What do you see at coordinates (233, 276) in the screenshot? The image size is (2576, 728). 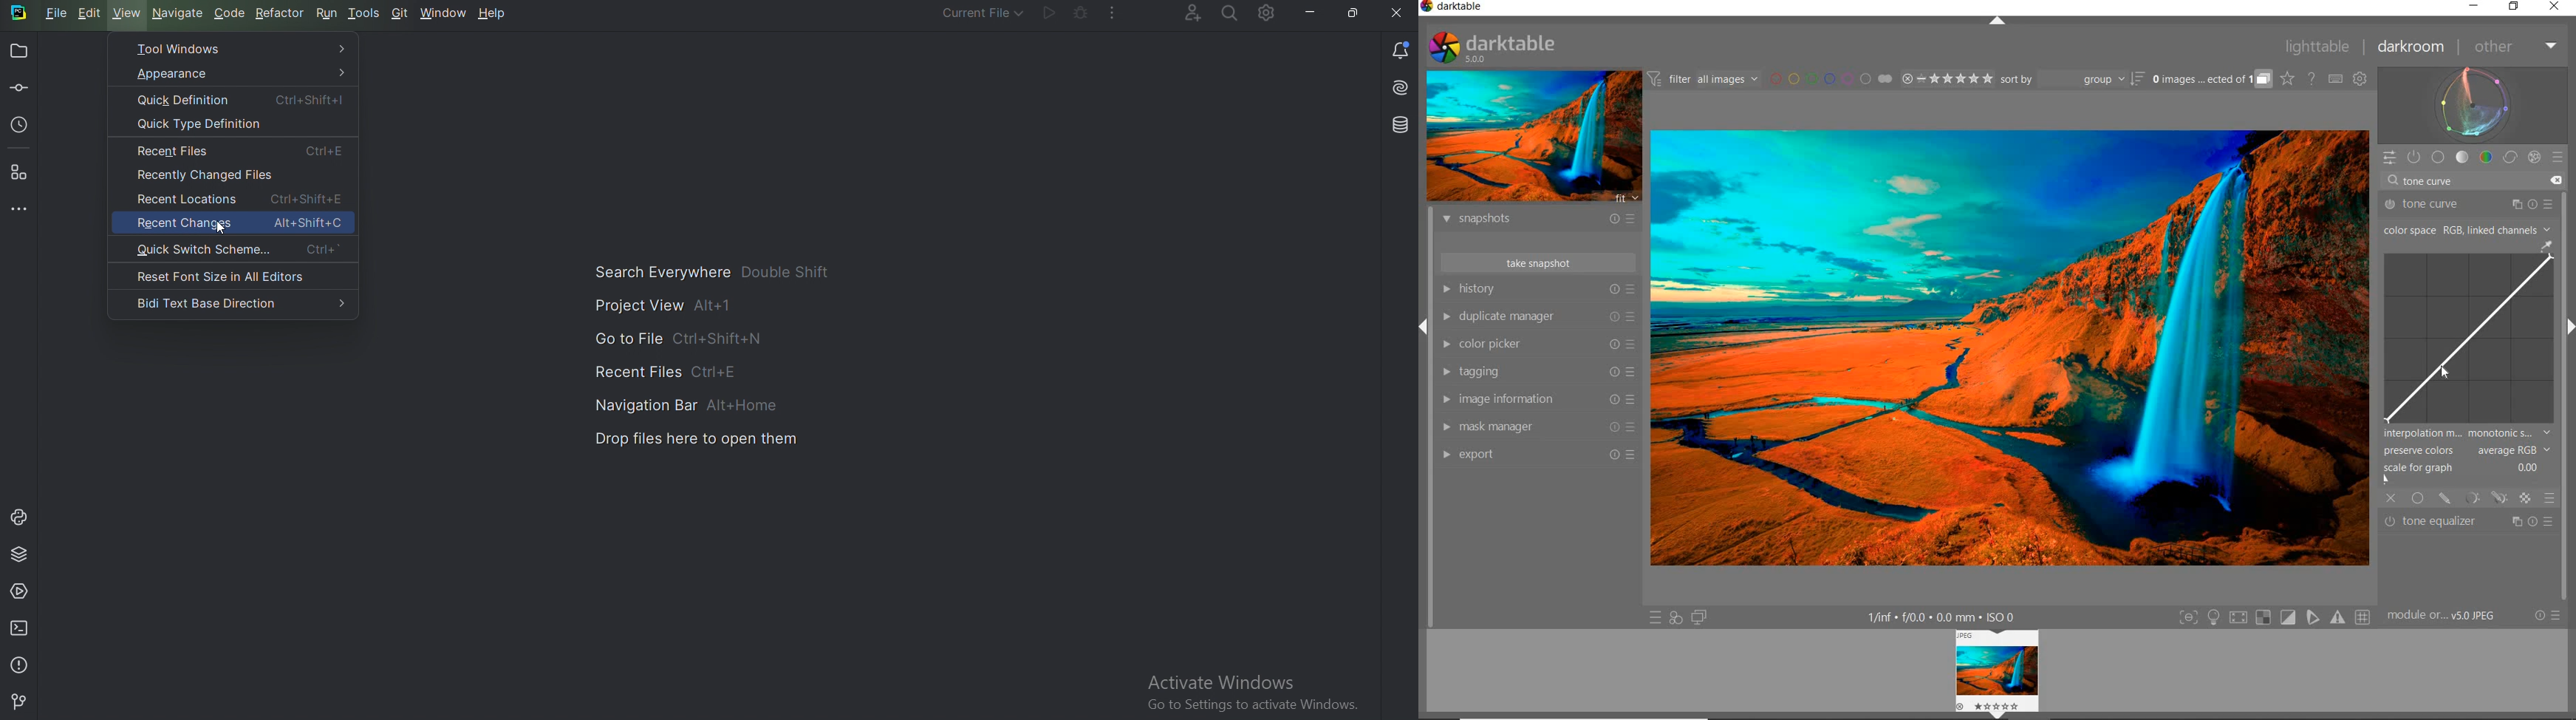 I see `Reset font size in all Editors` at bounding box center [233, 276].